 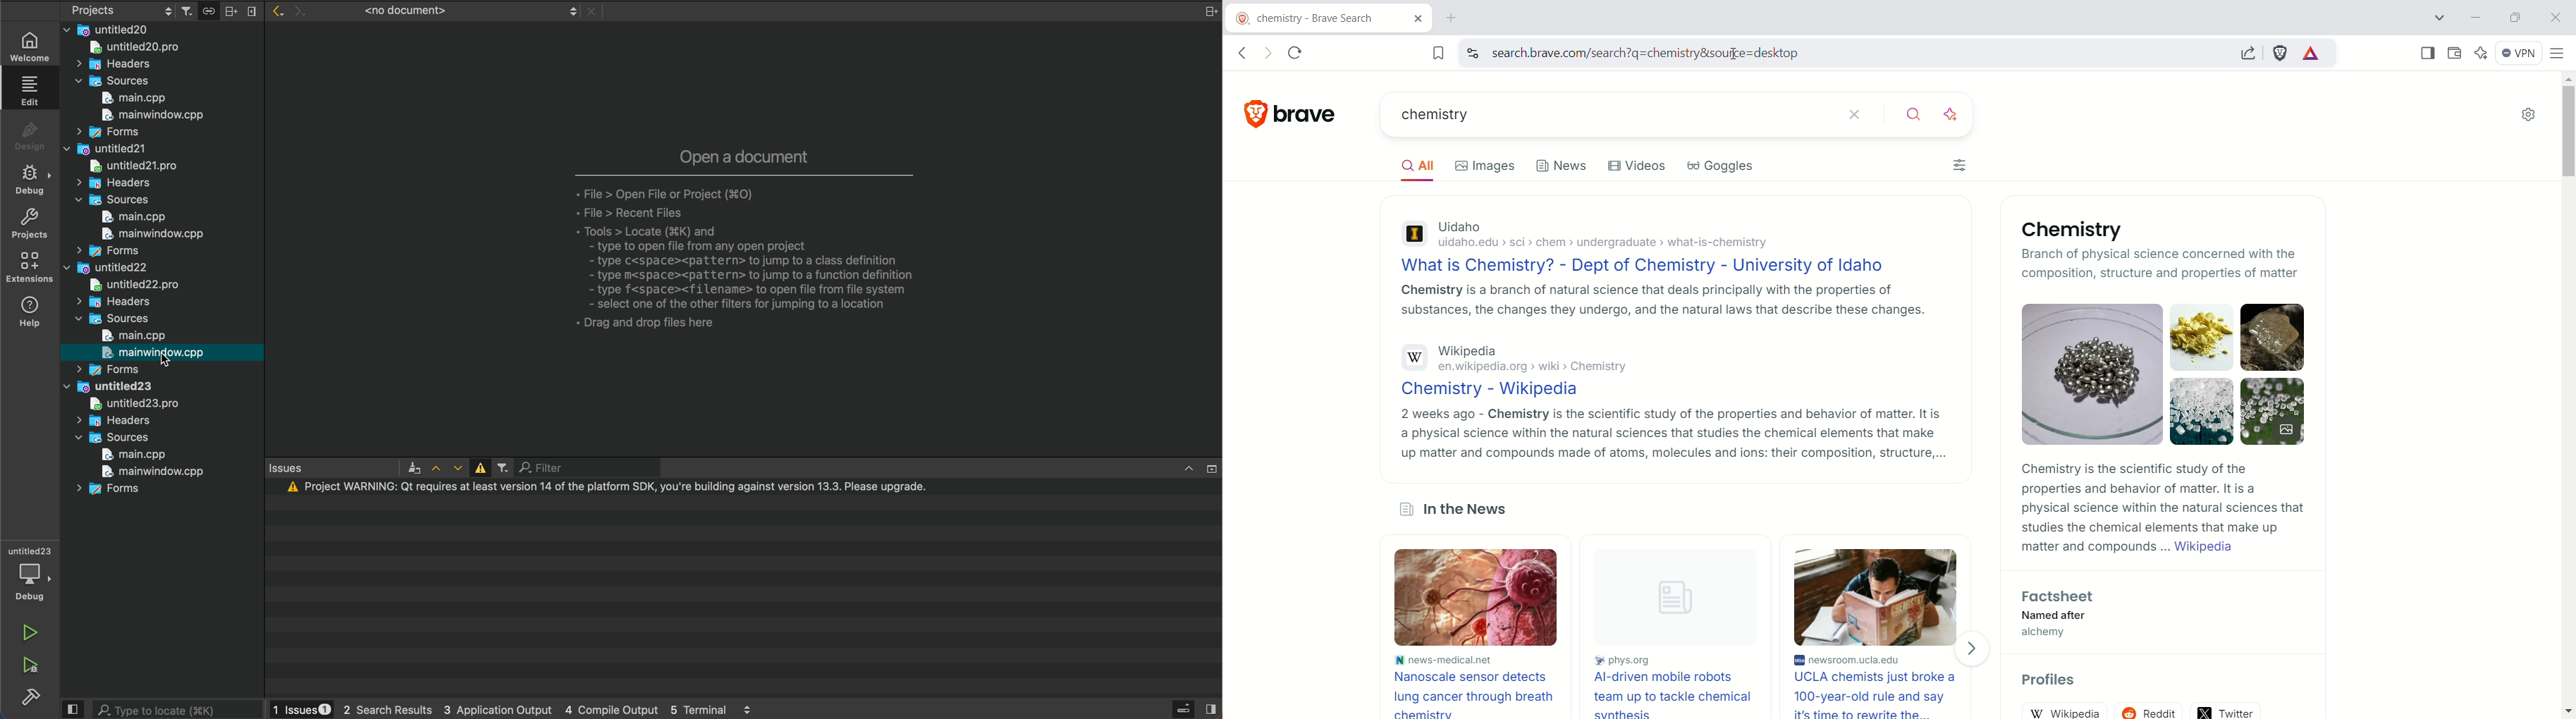 I want to click on sources, so click(x=110, y=437).